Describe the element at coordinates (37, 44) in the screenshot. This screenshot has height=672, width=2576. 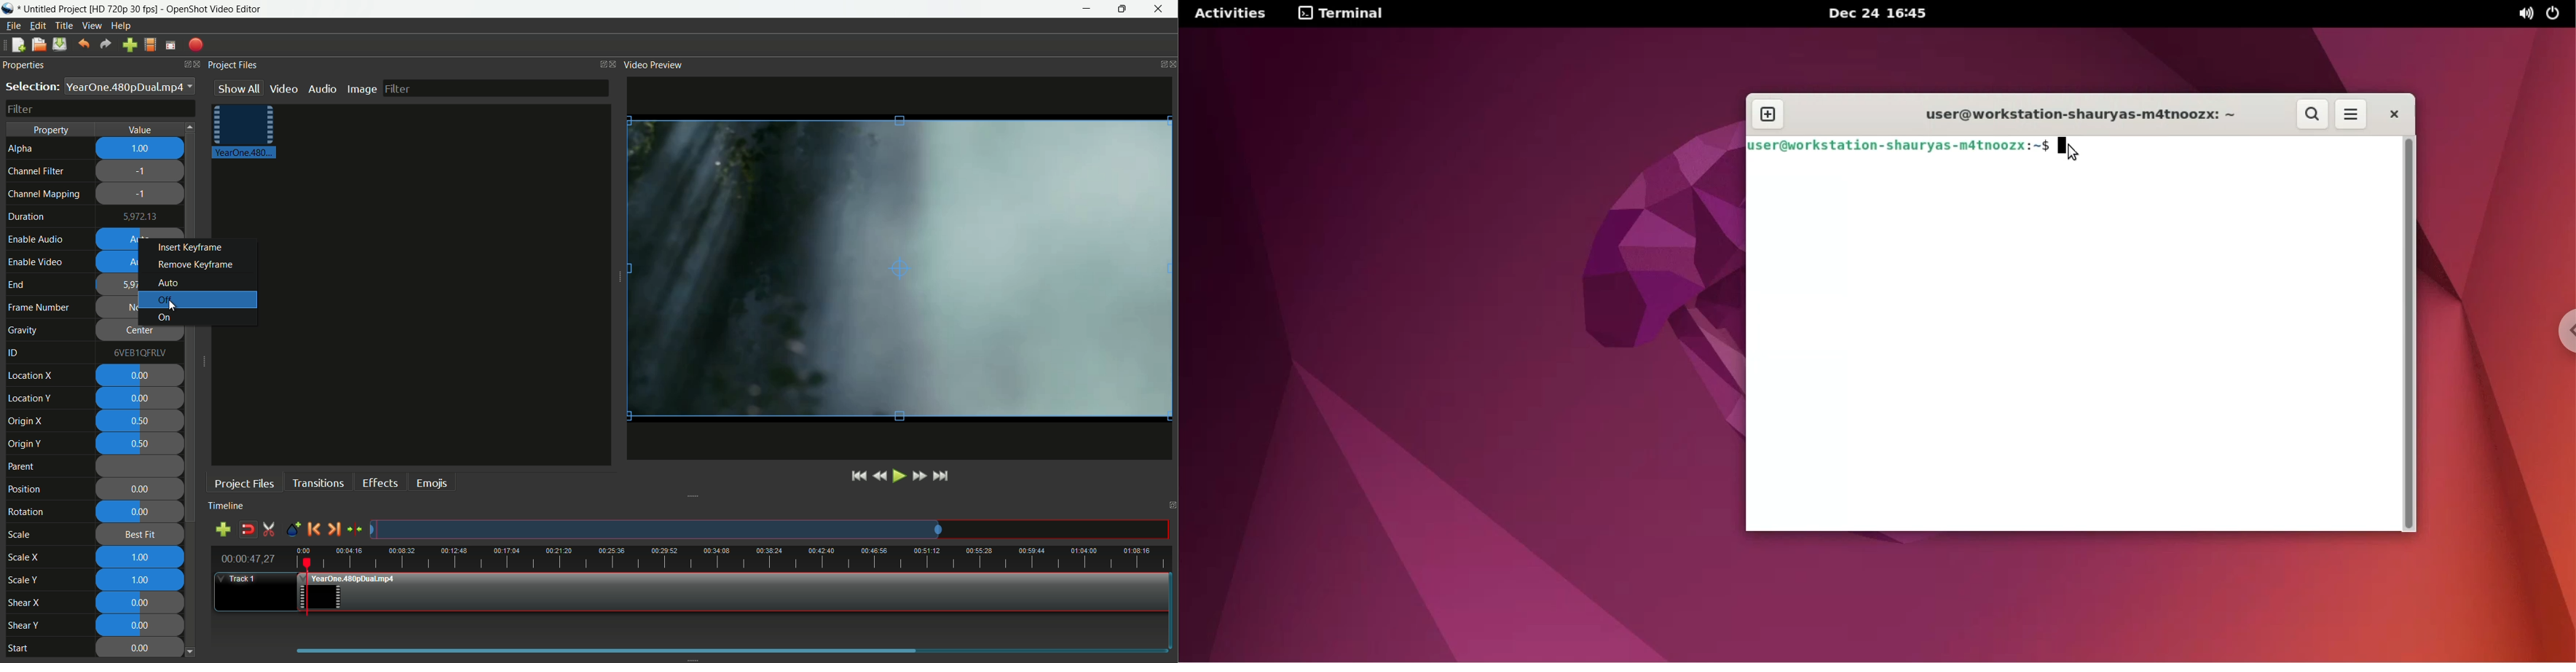
I see `open file` at that location.